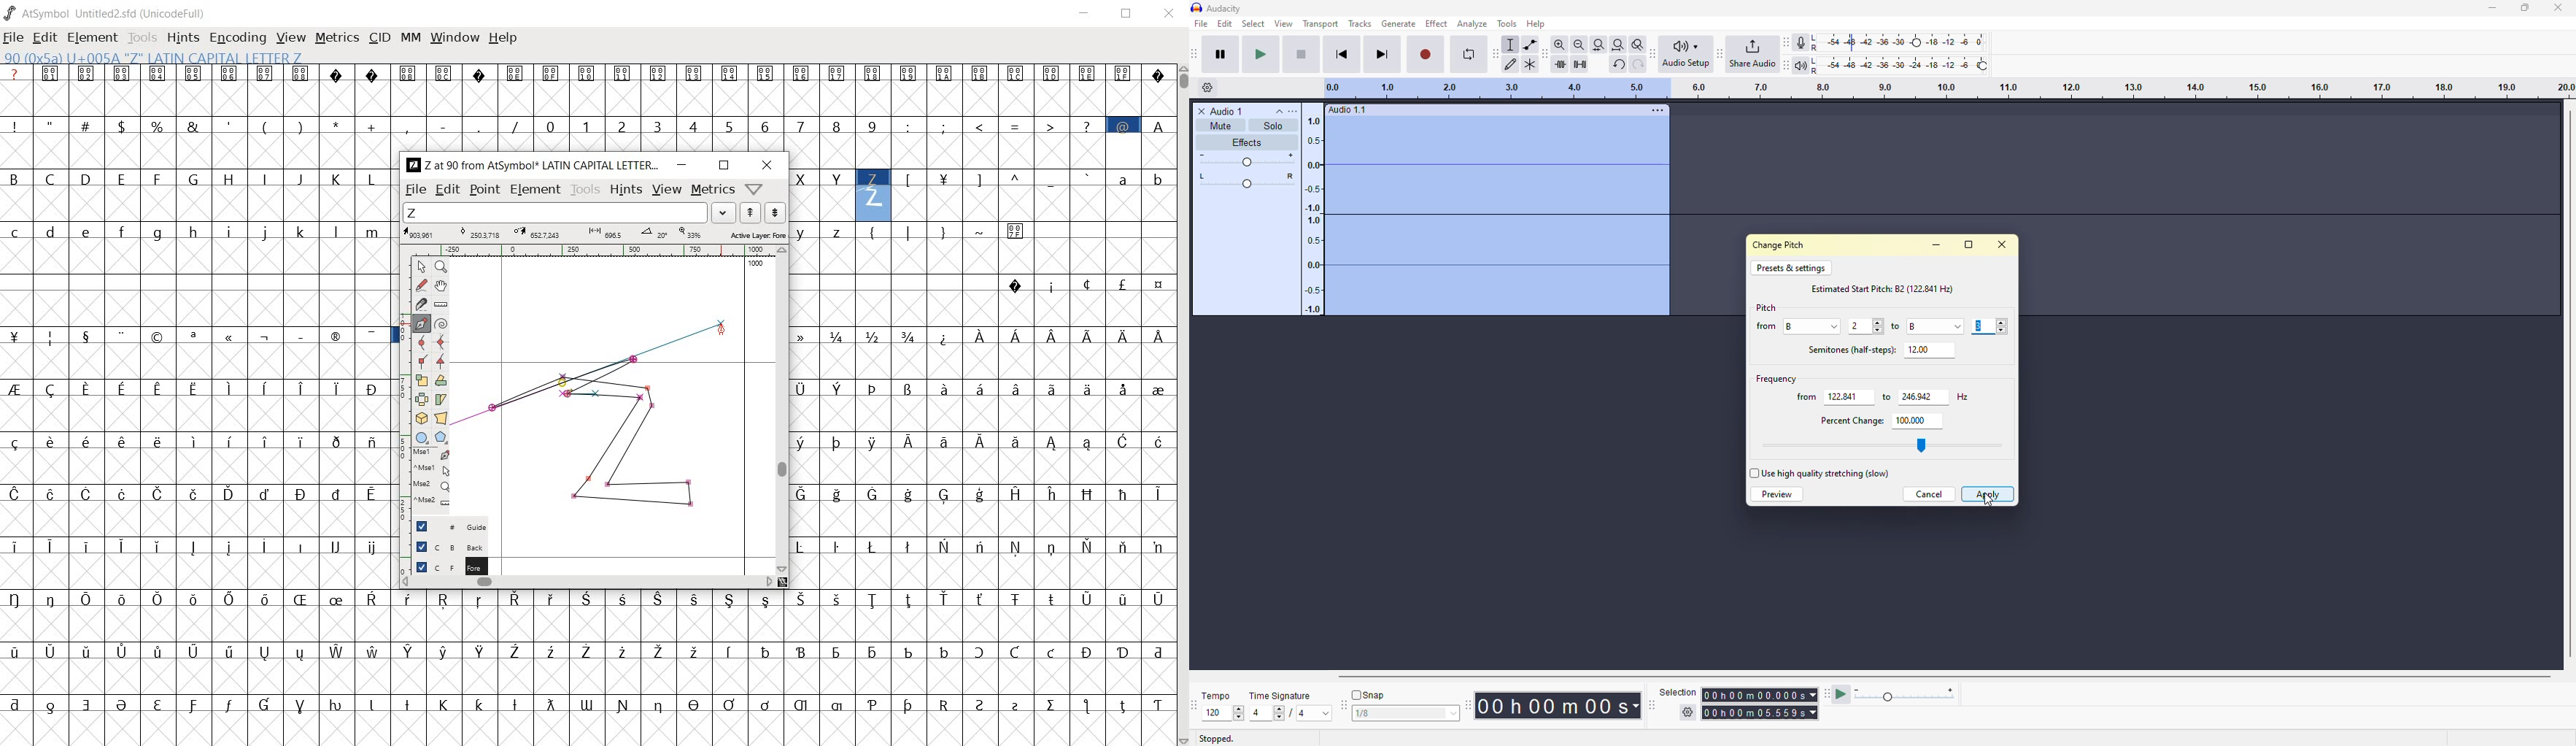 The width and height of the screenshot is (2576, 756). Describe the element at coordinates (421, 267) in the screenshot. I see `POINTER` at that location.